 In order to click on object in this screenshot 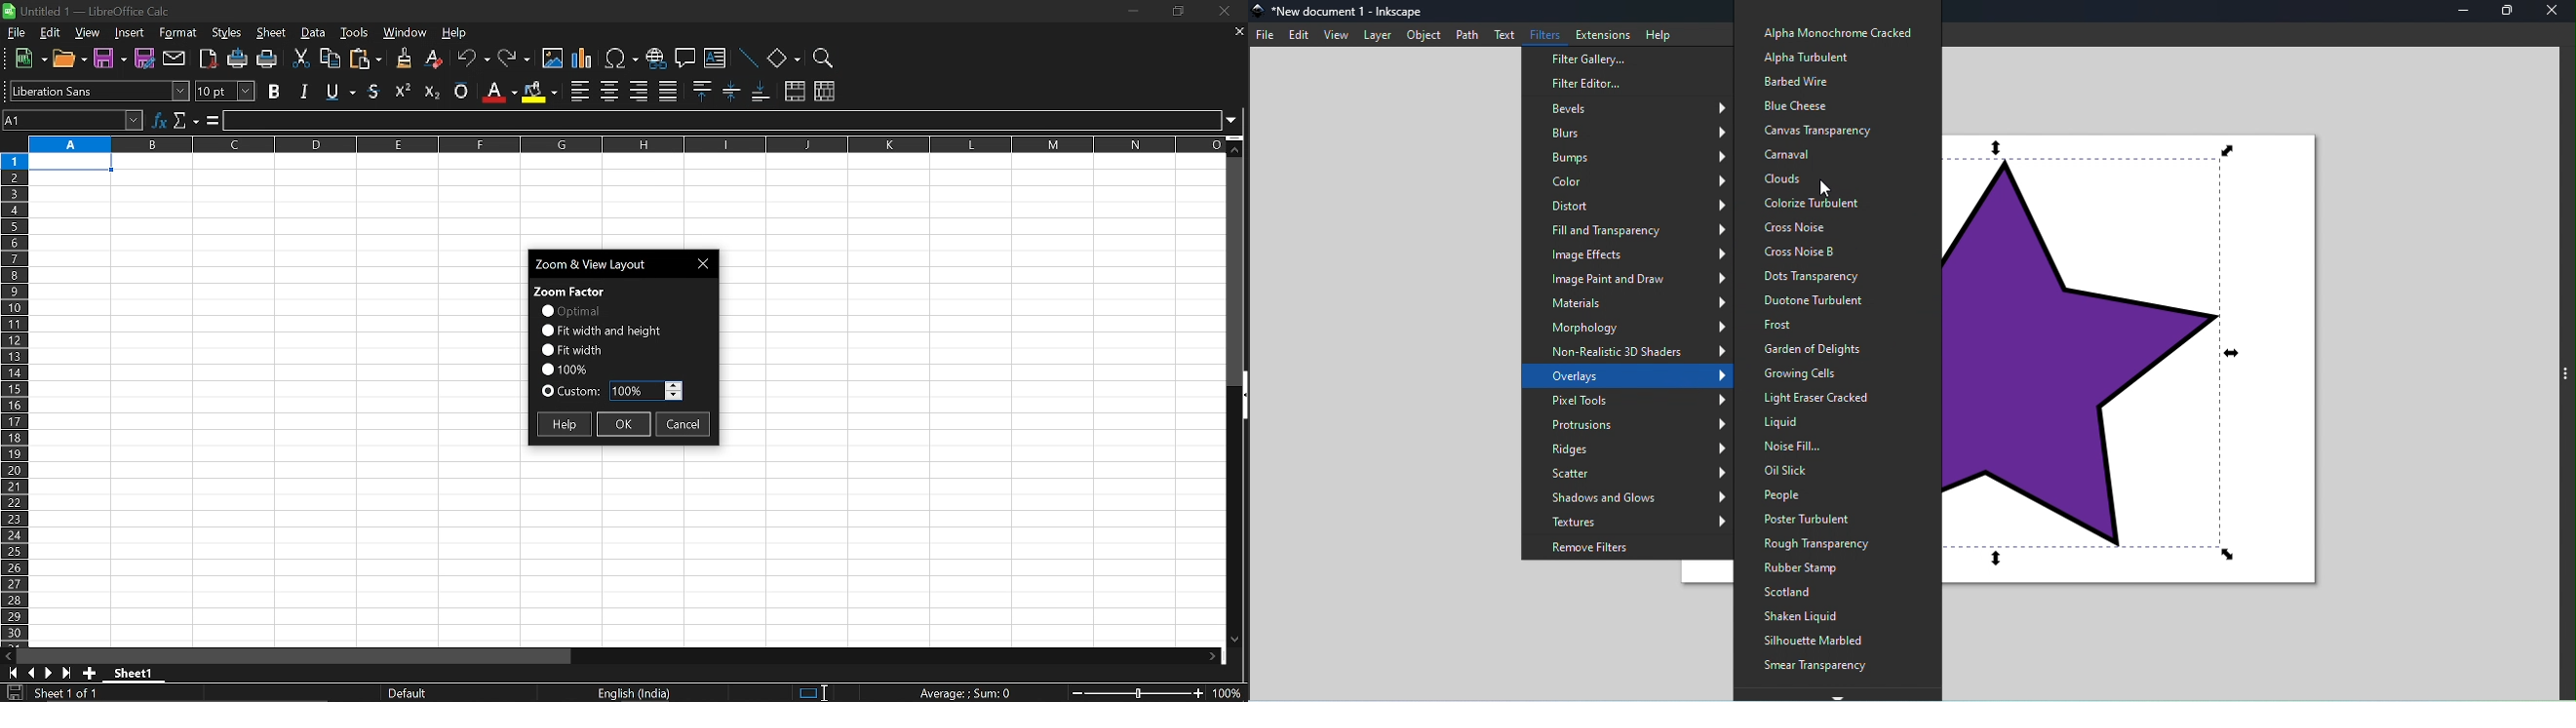, I will do `click(1427, 35)`.